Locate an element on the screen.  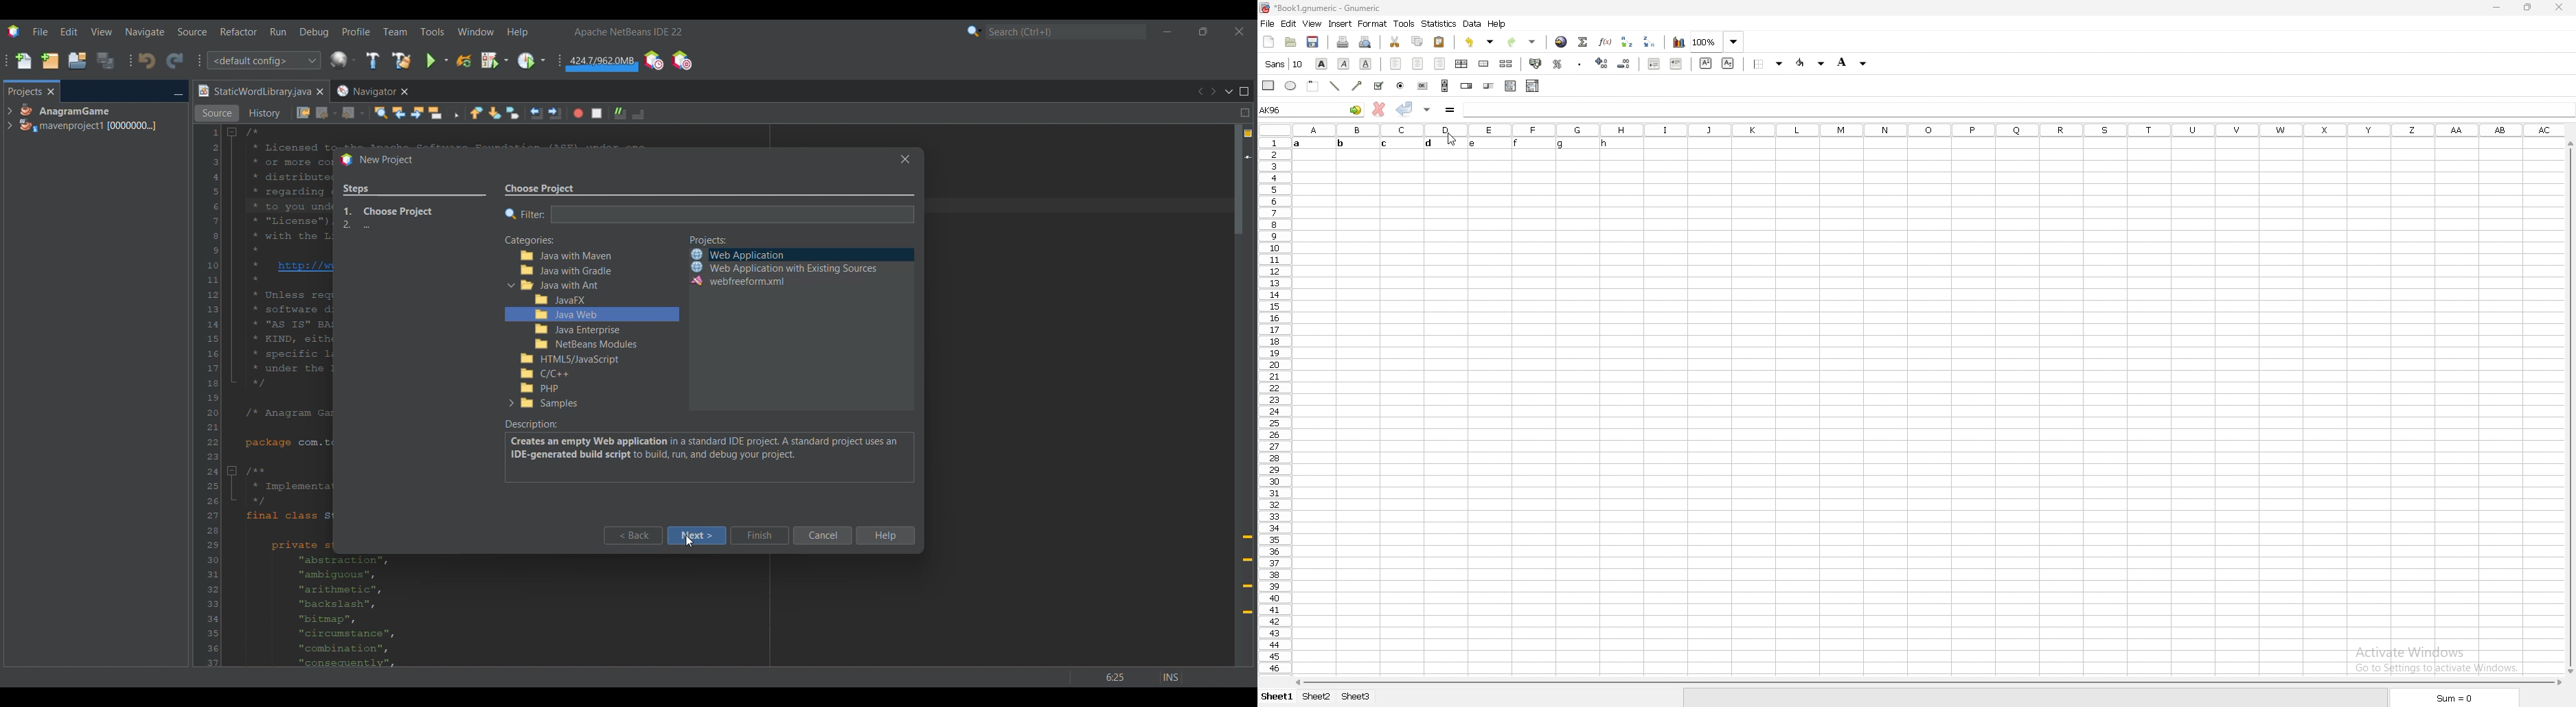
radio button is located at coordinates (1401, 86).